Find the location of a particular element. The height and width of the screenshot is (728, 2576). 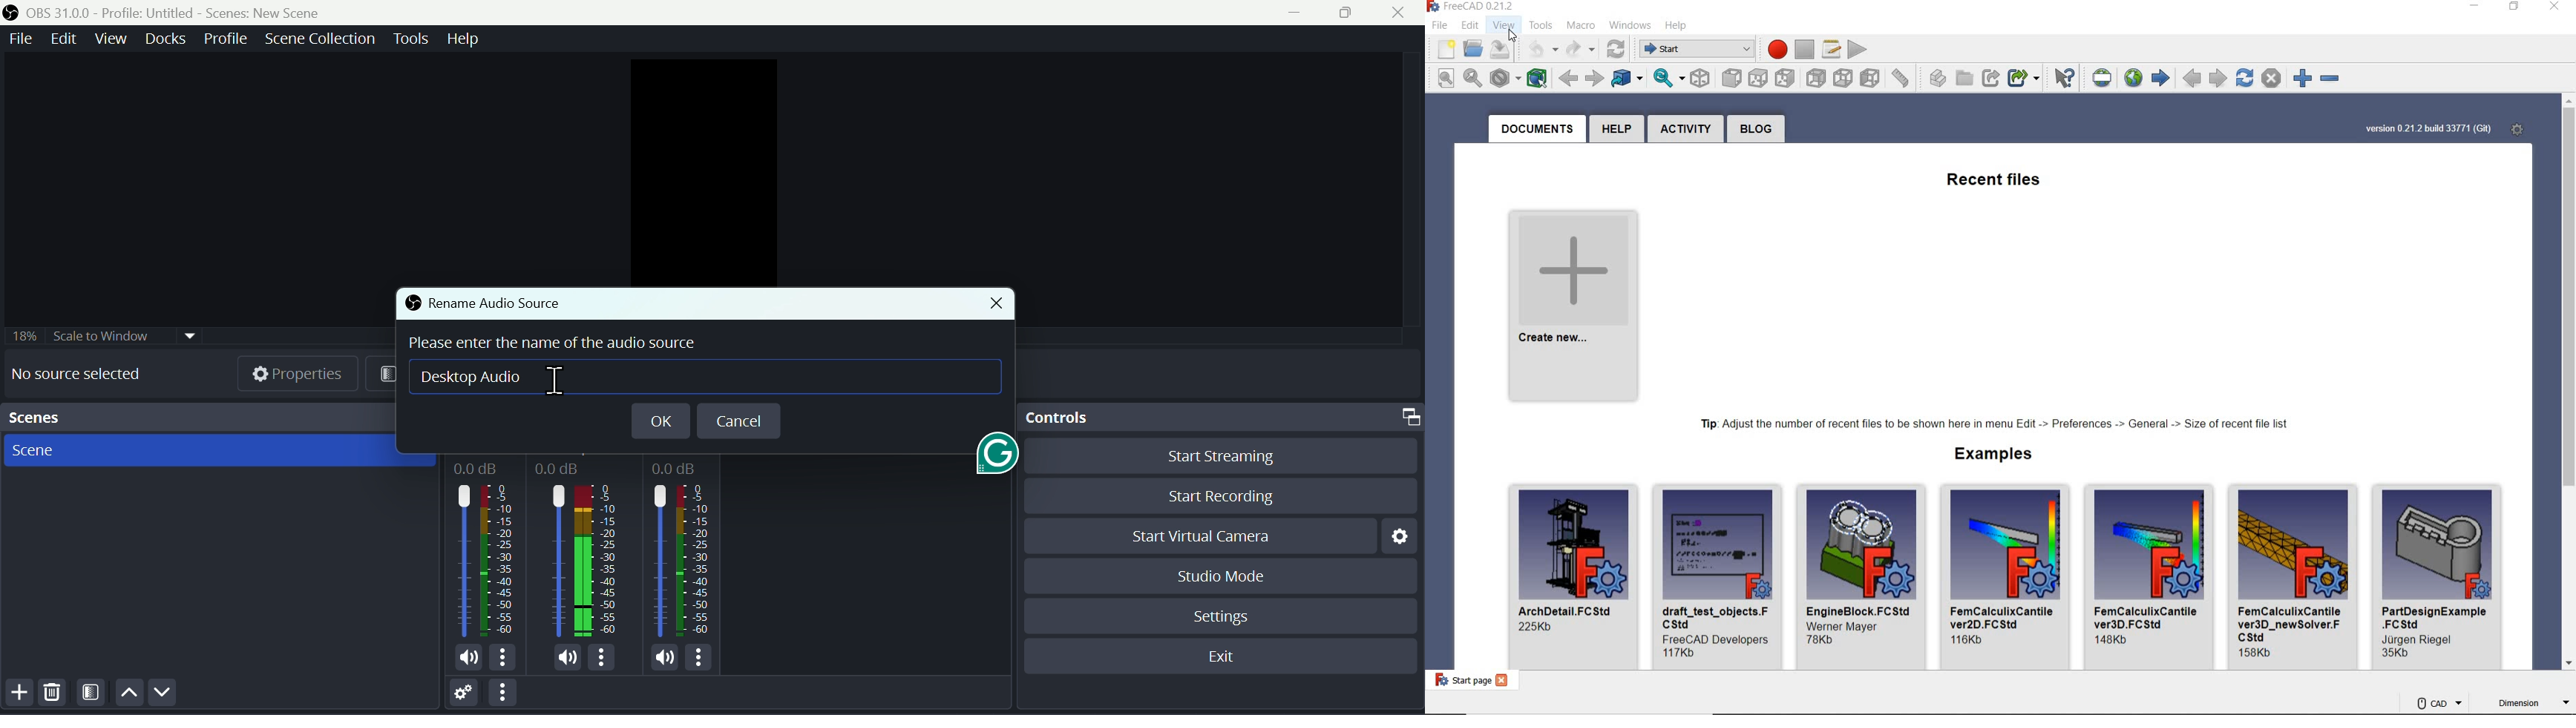

Start recording is located at coordinates (1211, 496).